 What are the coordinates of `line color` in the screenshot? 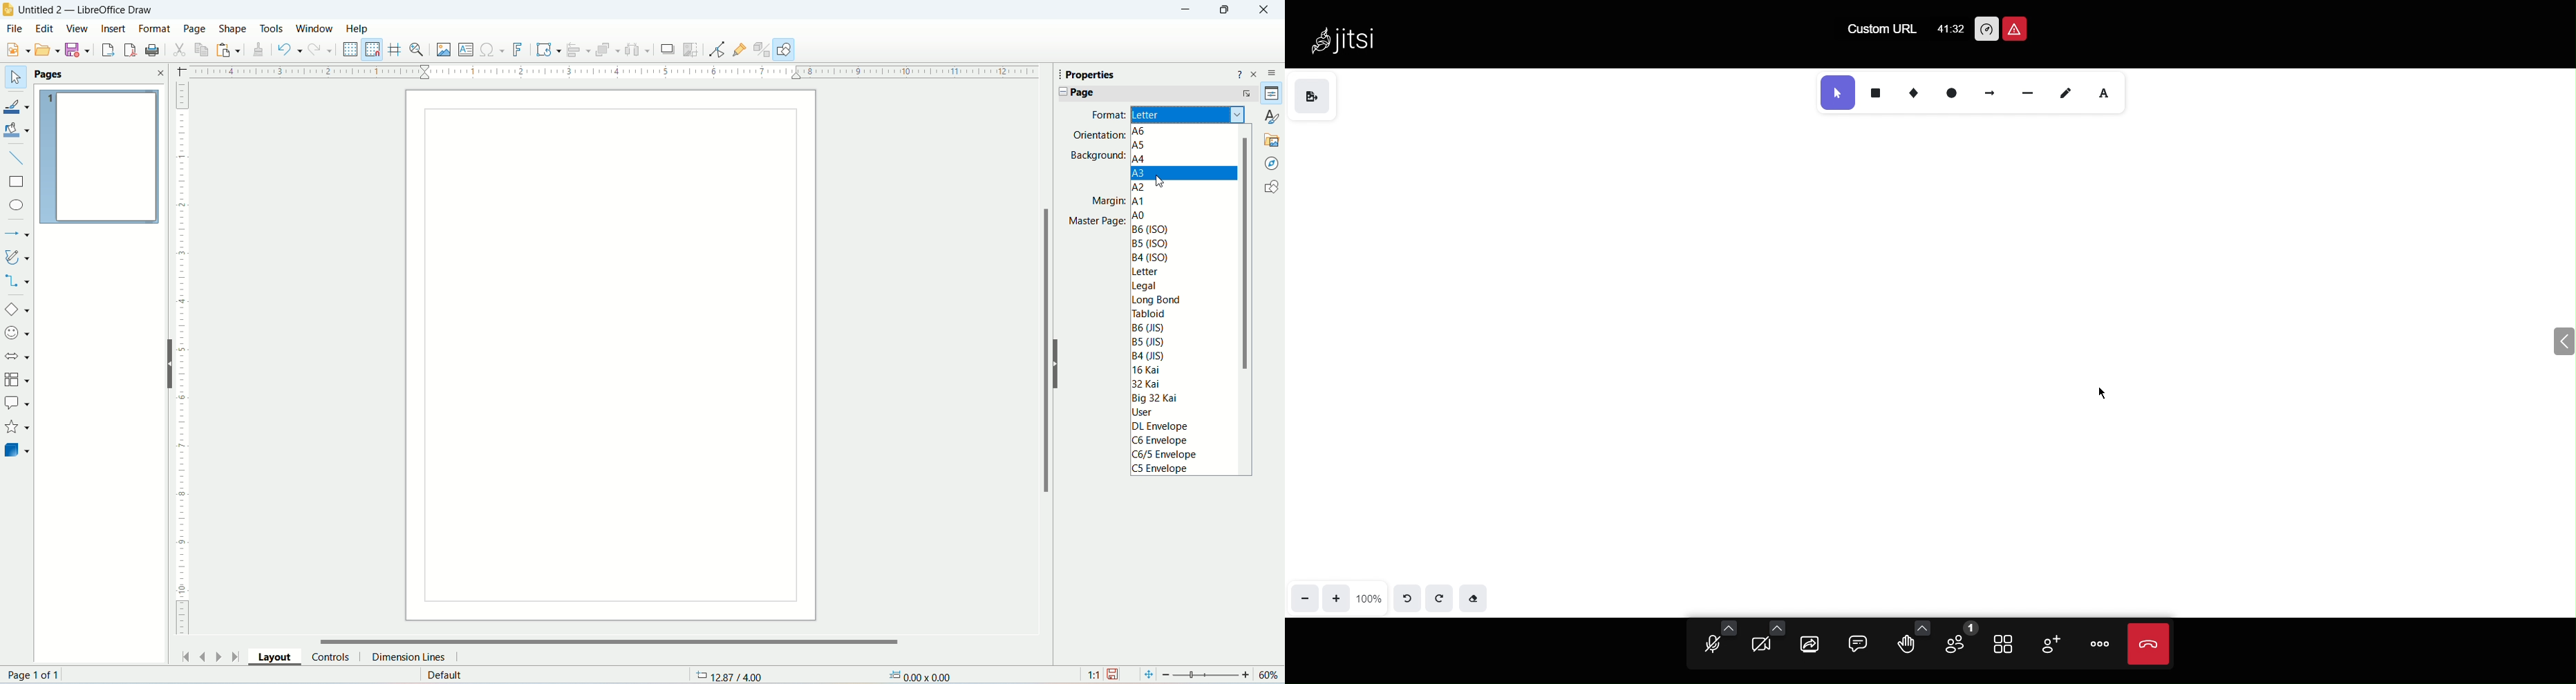 It's located at (17, 104).